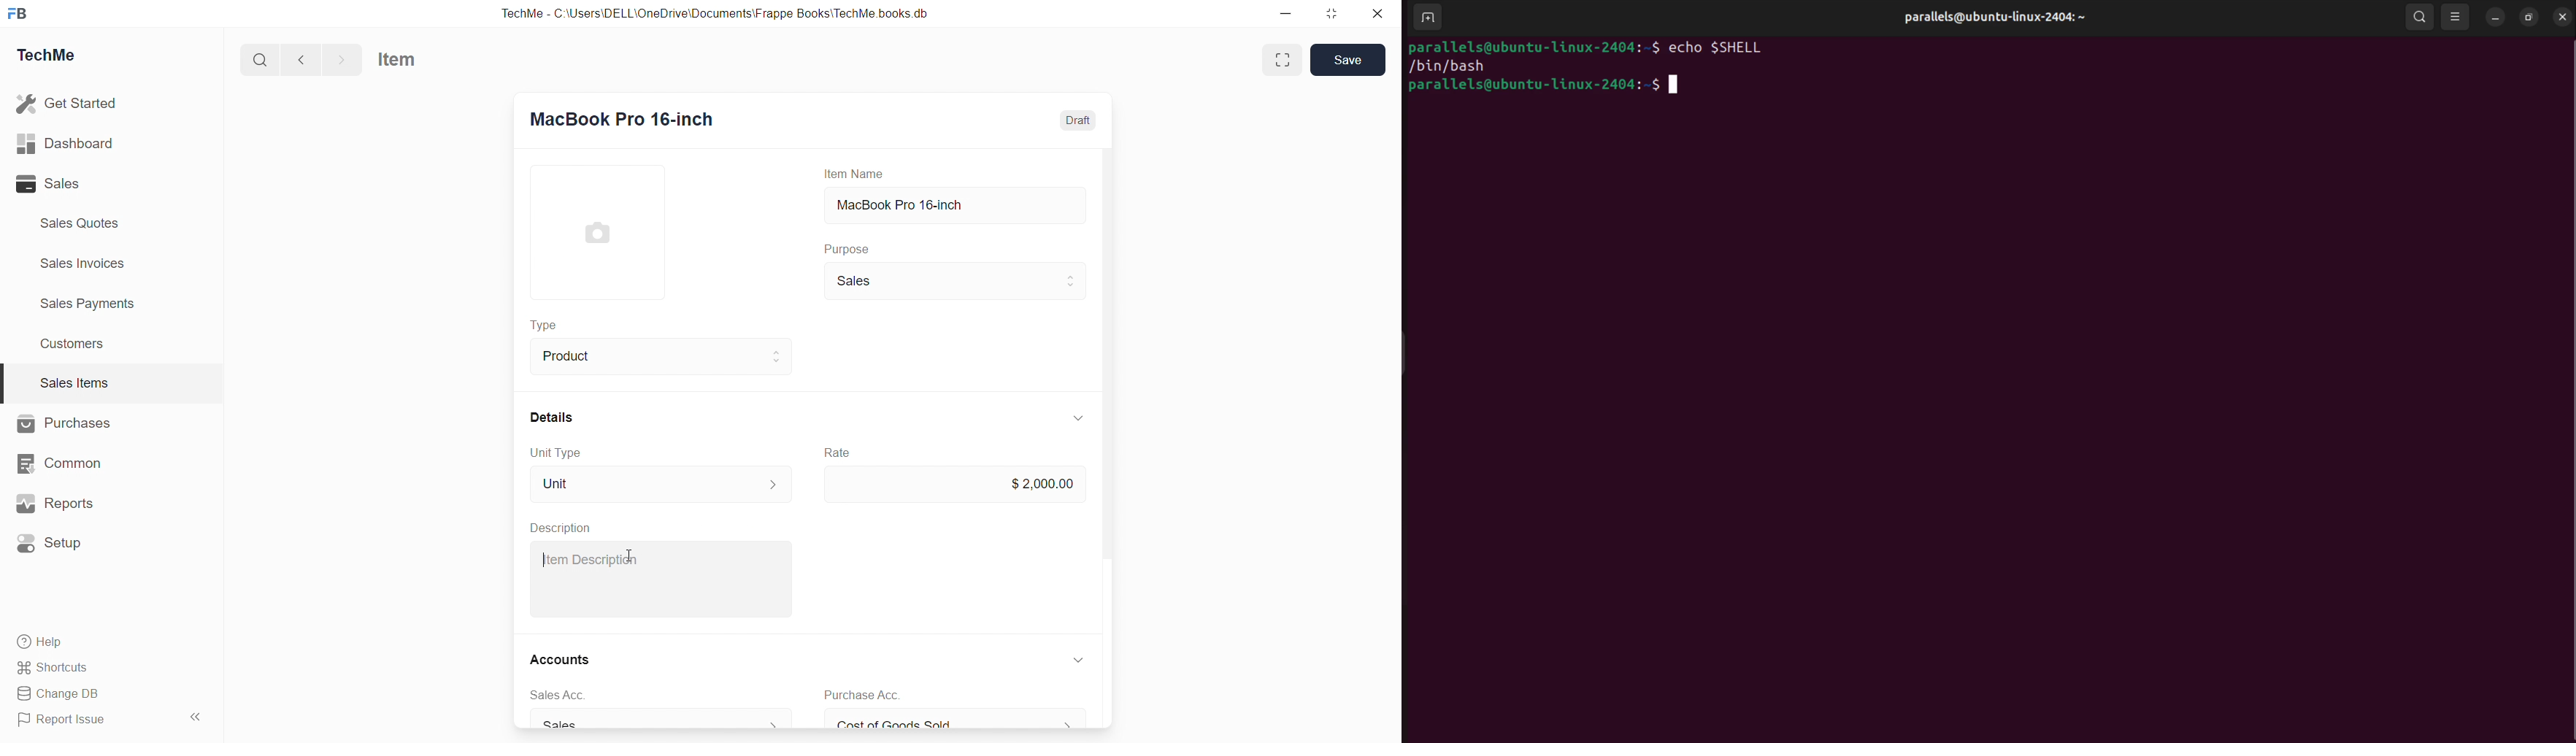 This screenshot has width=2576, height=756. Describe the element at coordinates (589, 559) in the screenshot. I see `Item Description` at that location.